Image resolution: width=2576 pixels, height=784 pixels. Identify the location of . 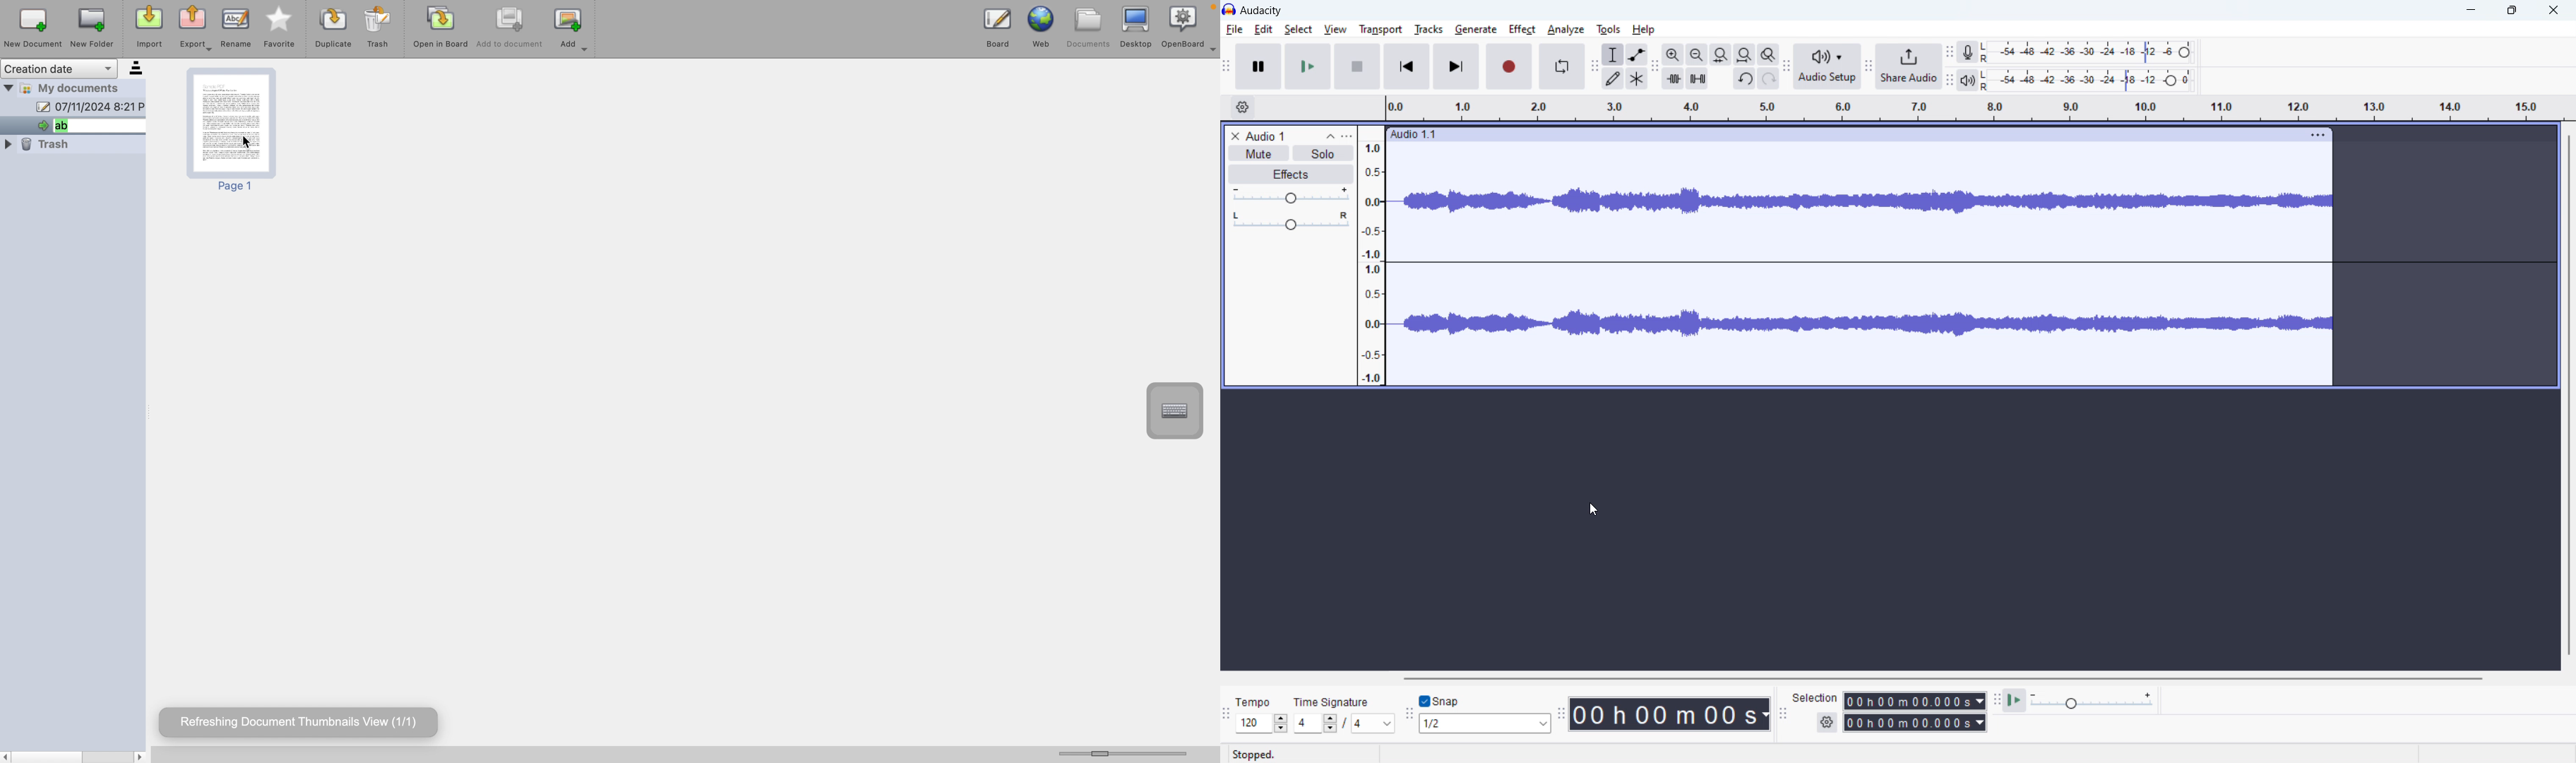
(1593, 66).